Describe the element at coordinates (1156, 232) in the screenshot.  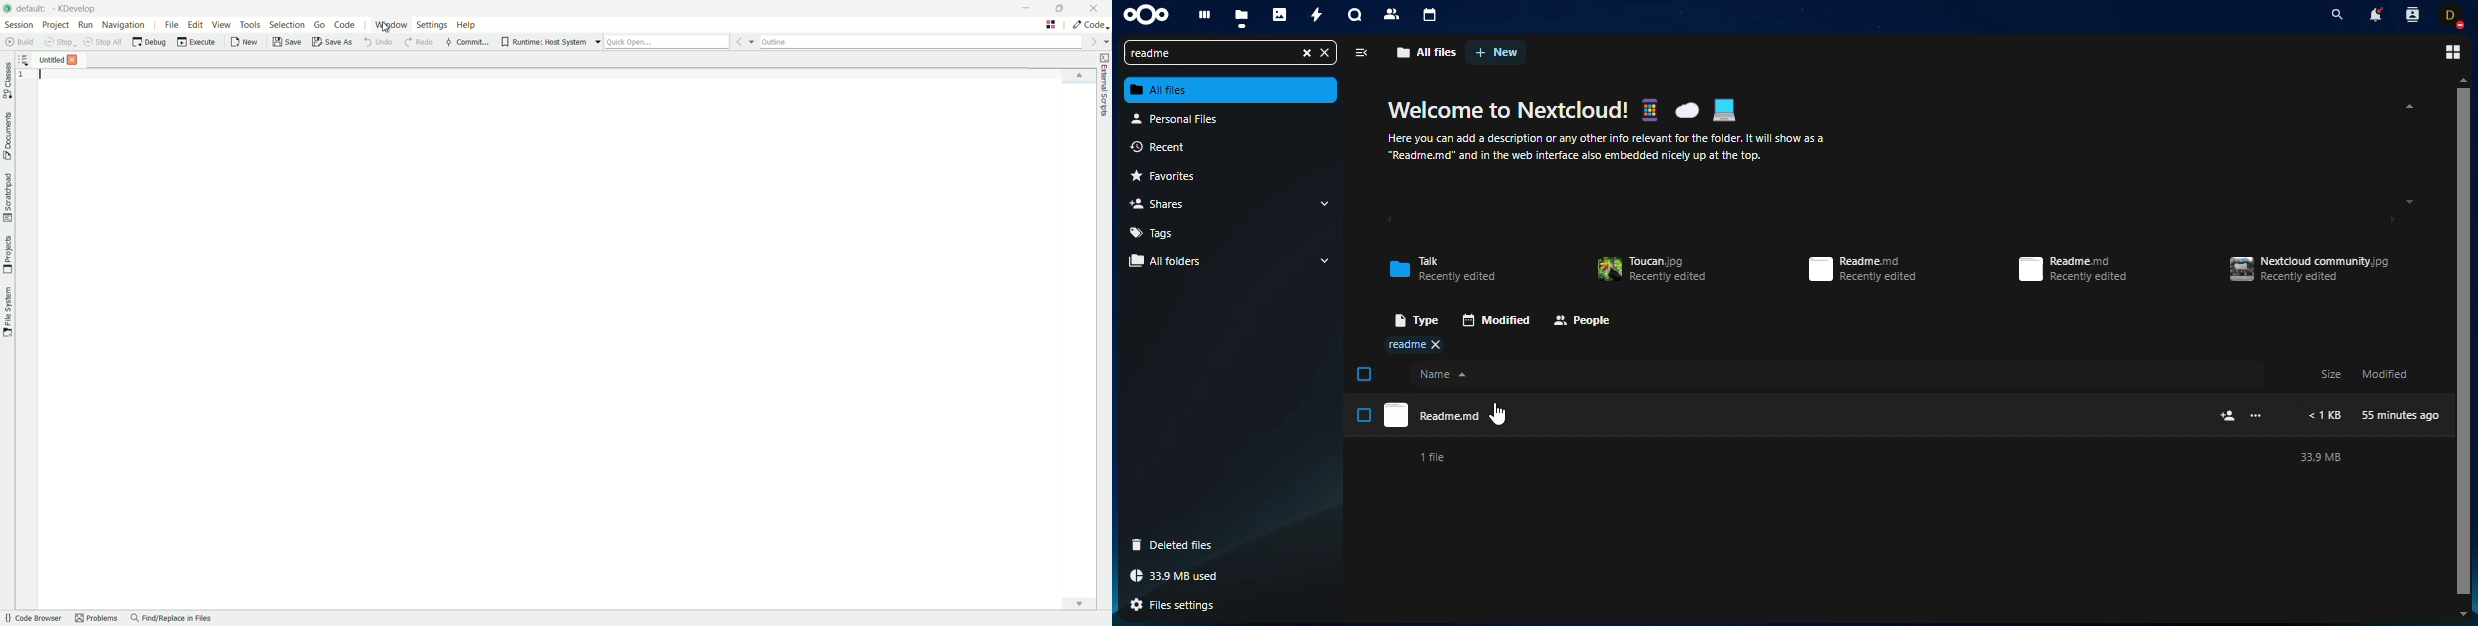
I see `tags` at that location.